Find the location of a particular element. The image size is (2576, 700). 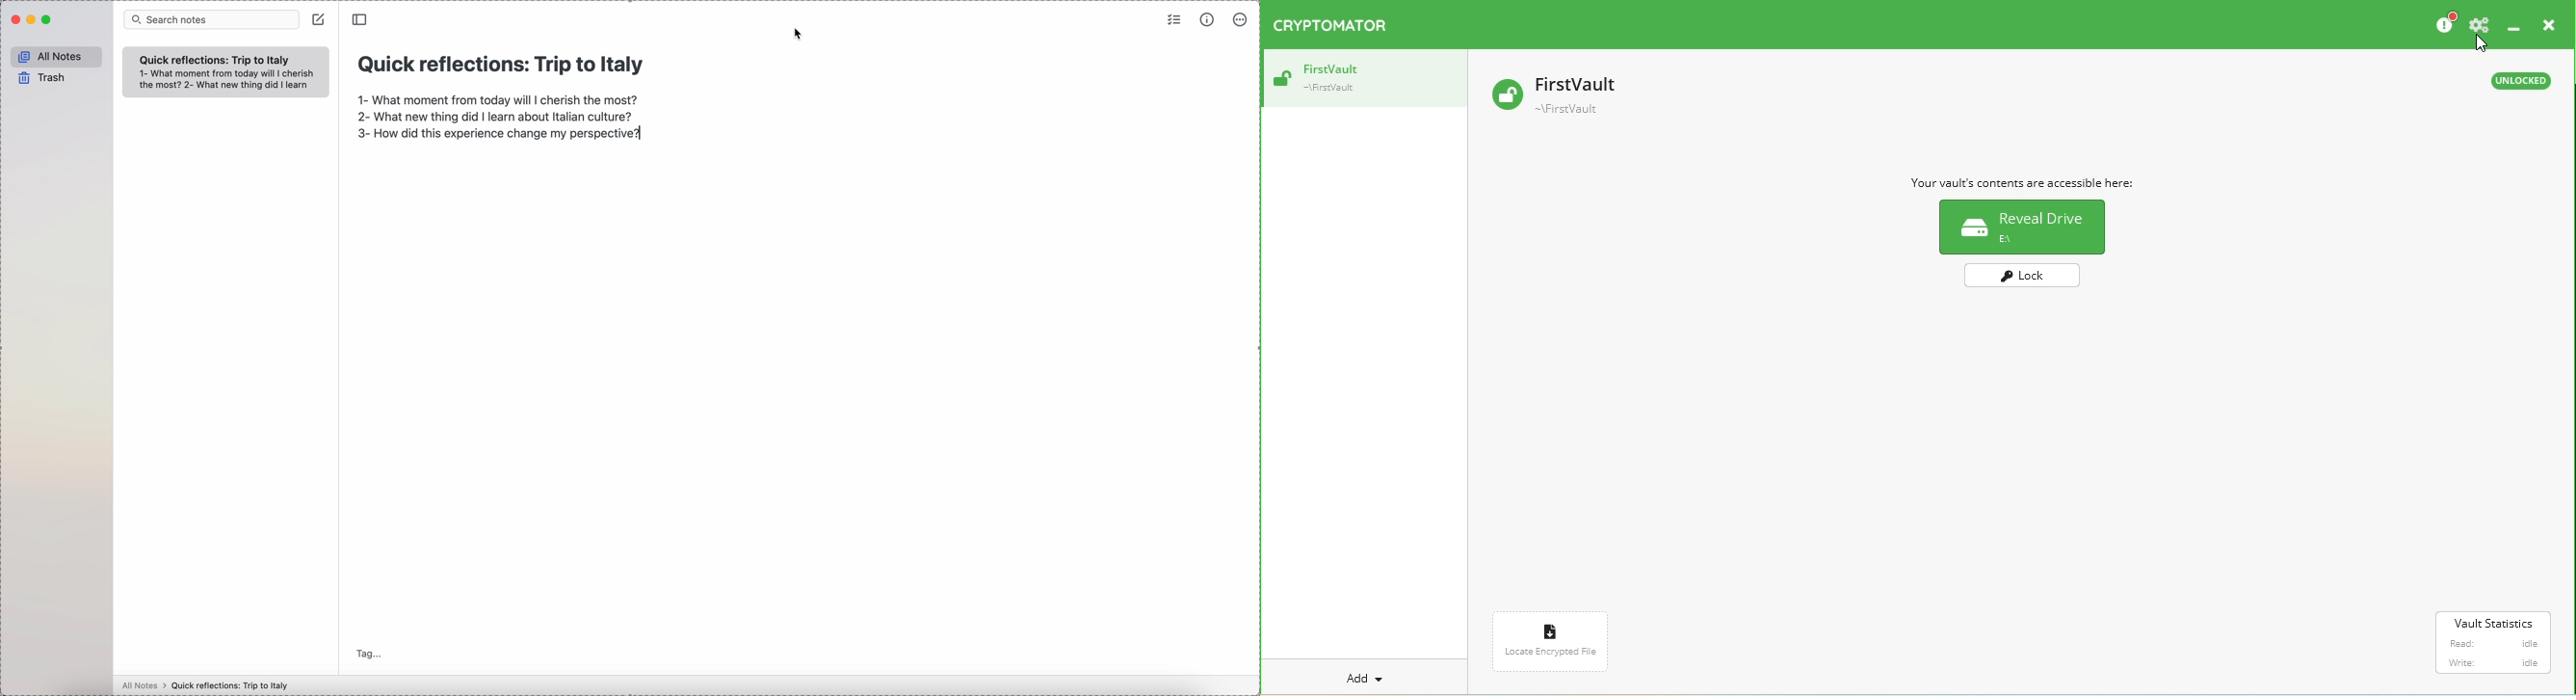

click on create note is located at coordinates (320, 20).